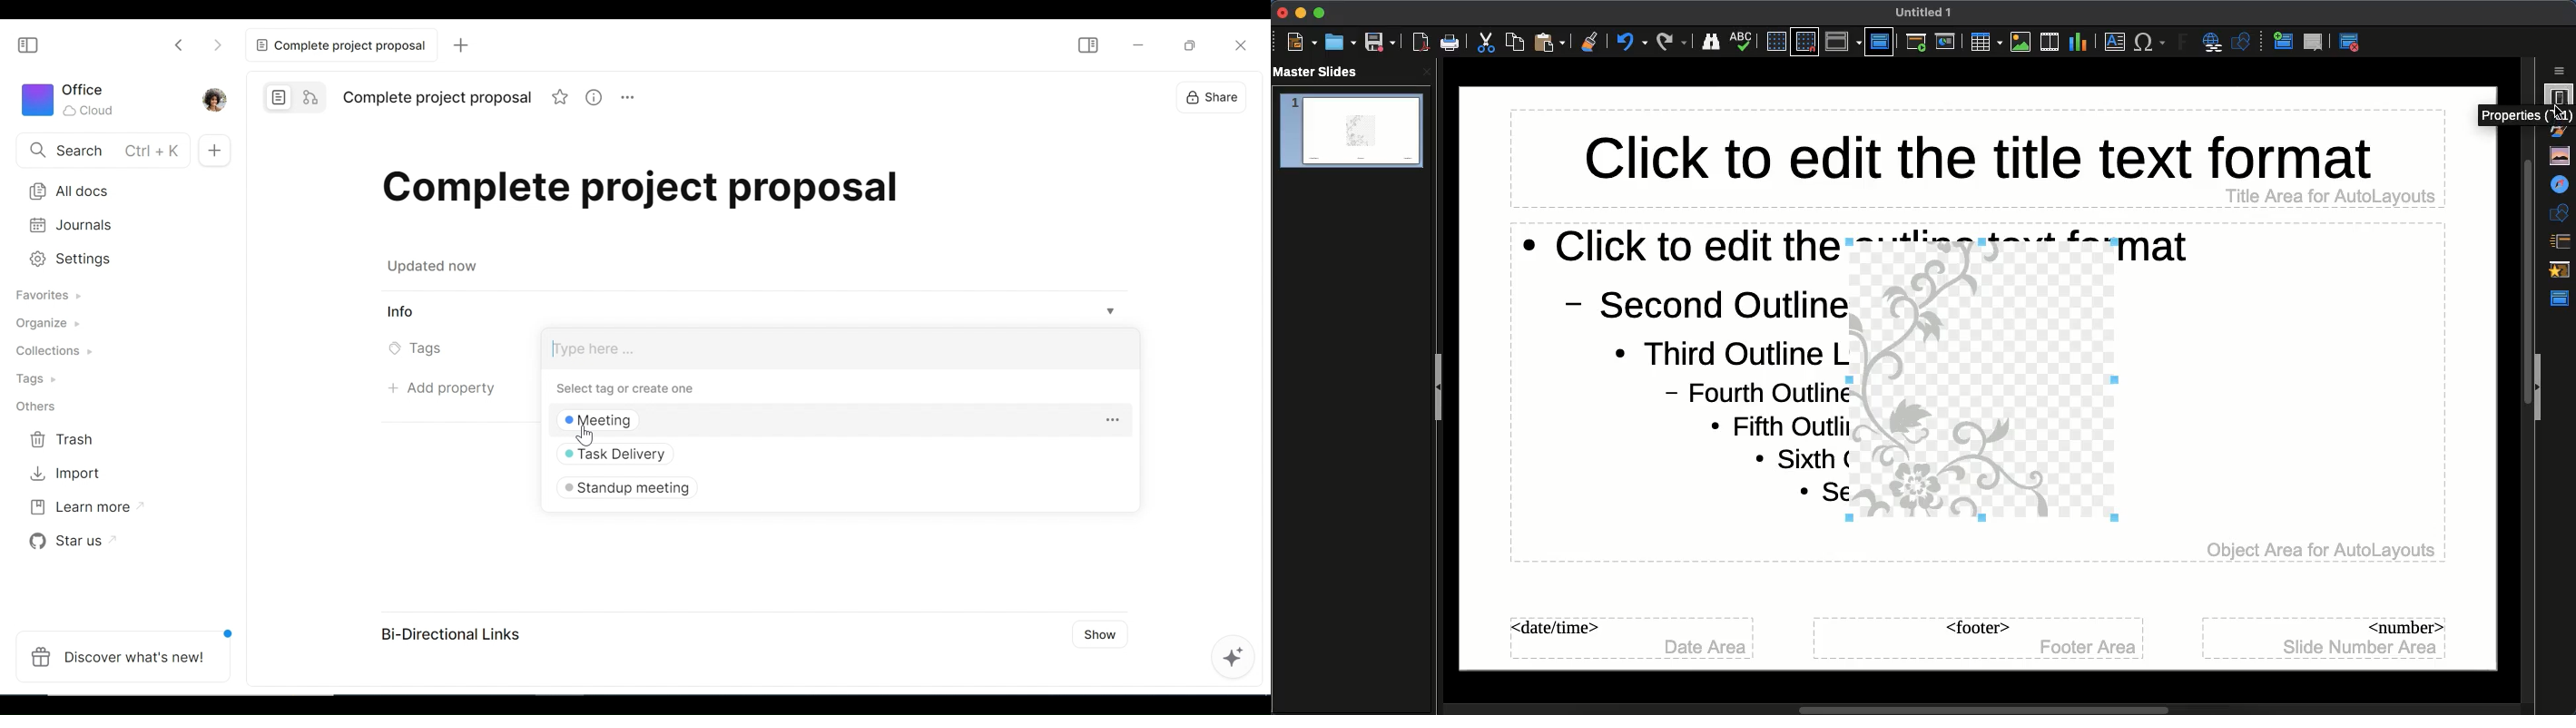 The image size is (2576, 728). Describe the element at coordinates (1975, 158) in the screenshot. I see `Master slide title` at that location.